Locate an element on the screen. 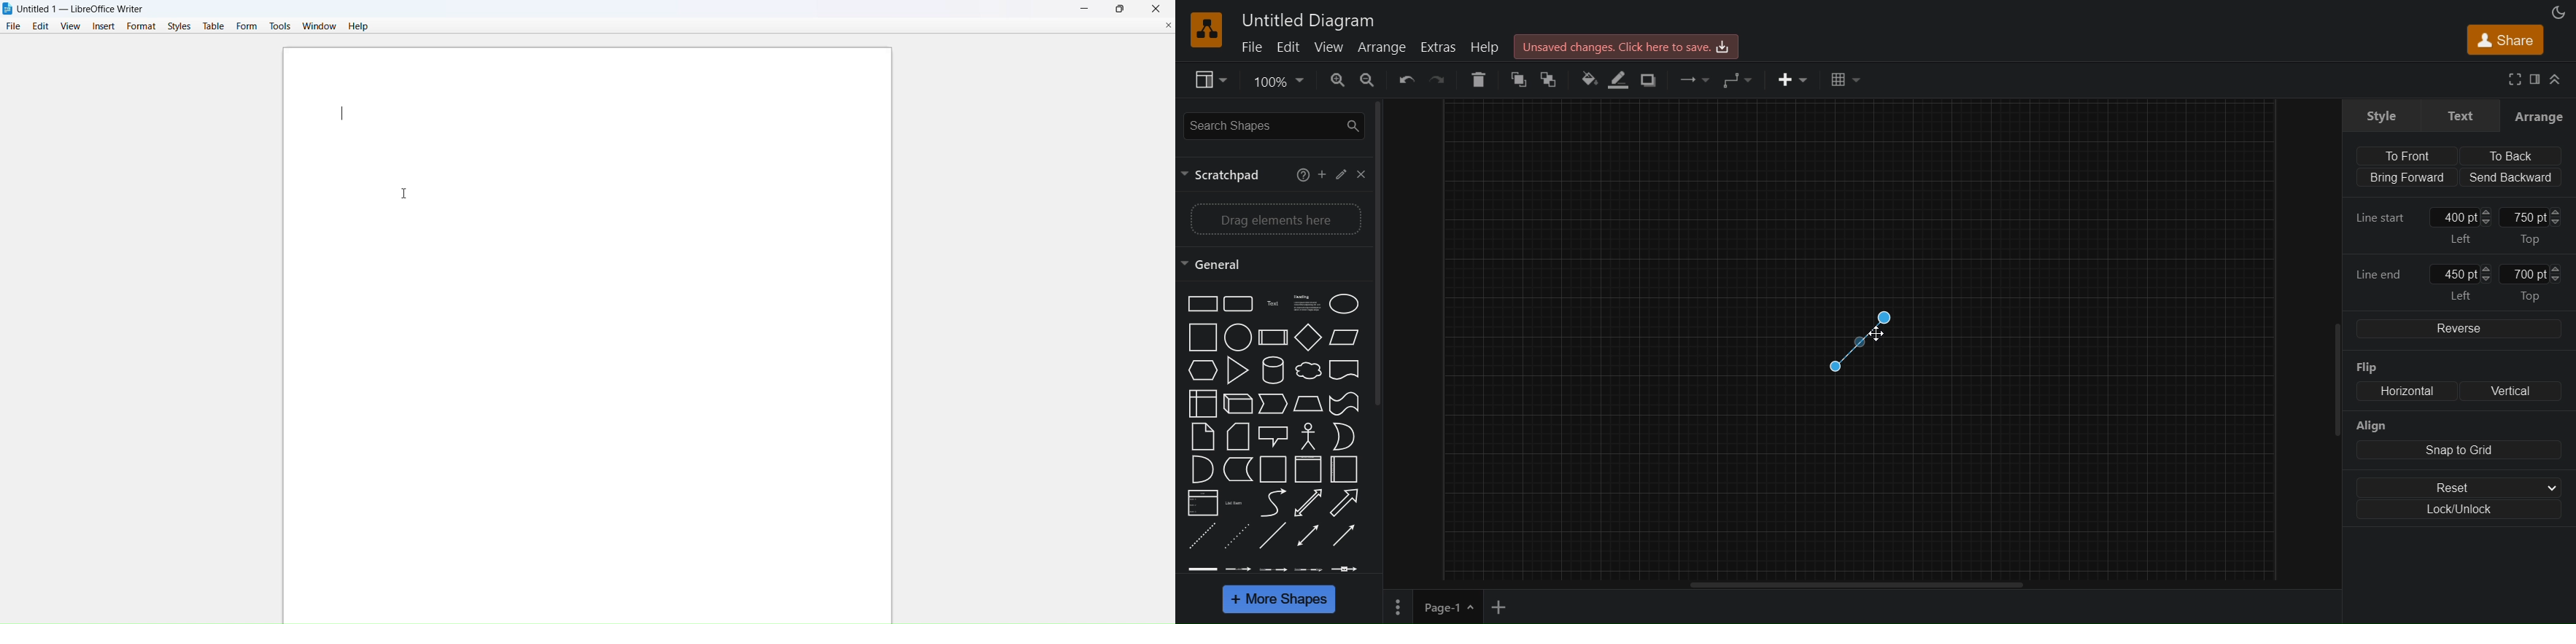  connections is located at coordinates (1693, 78).